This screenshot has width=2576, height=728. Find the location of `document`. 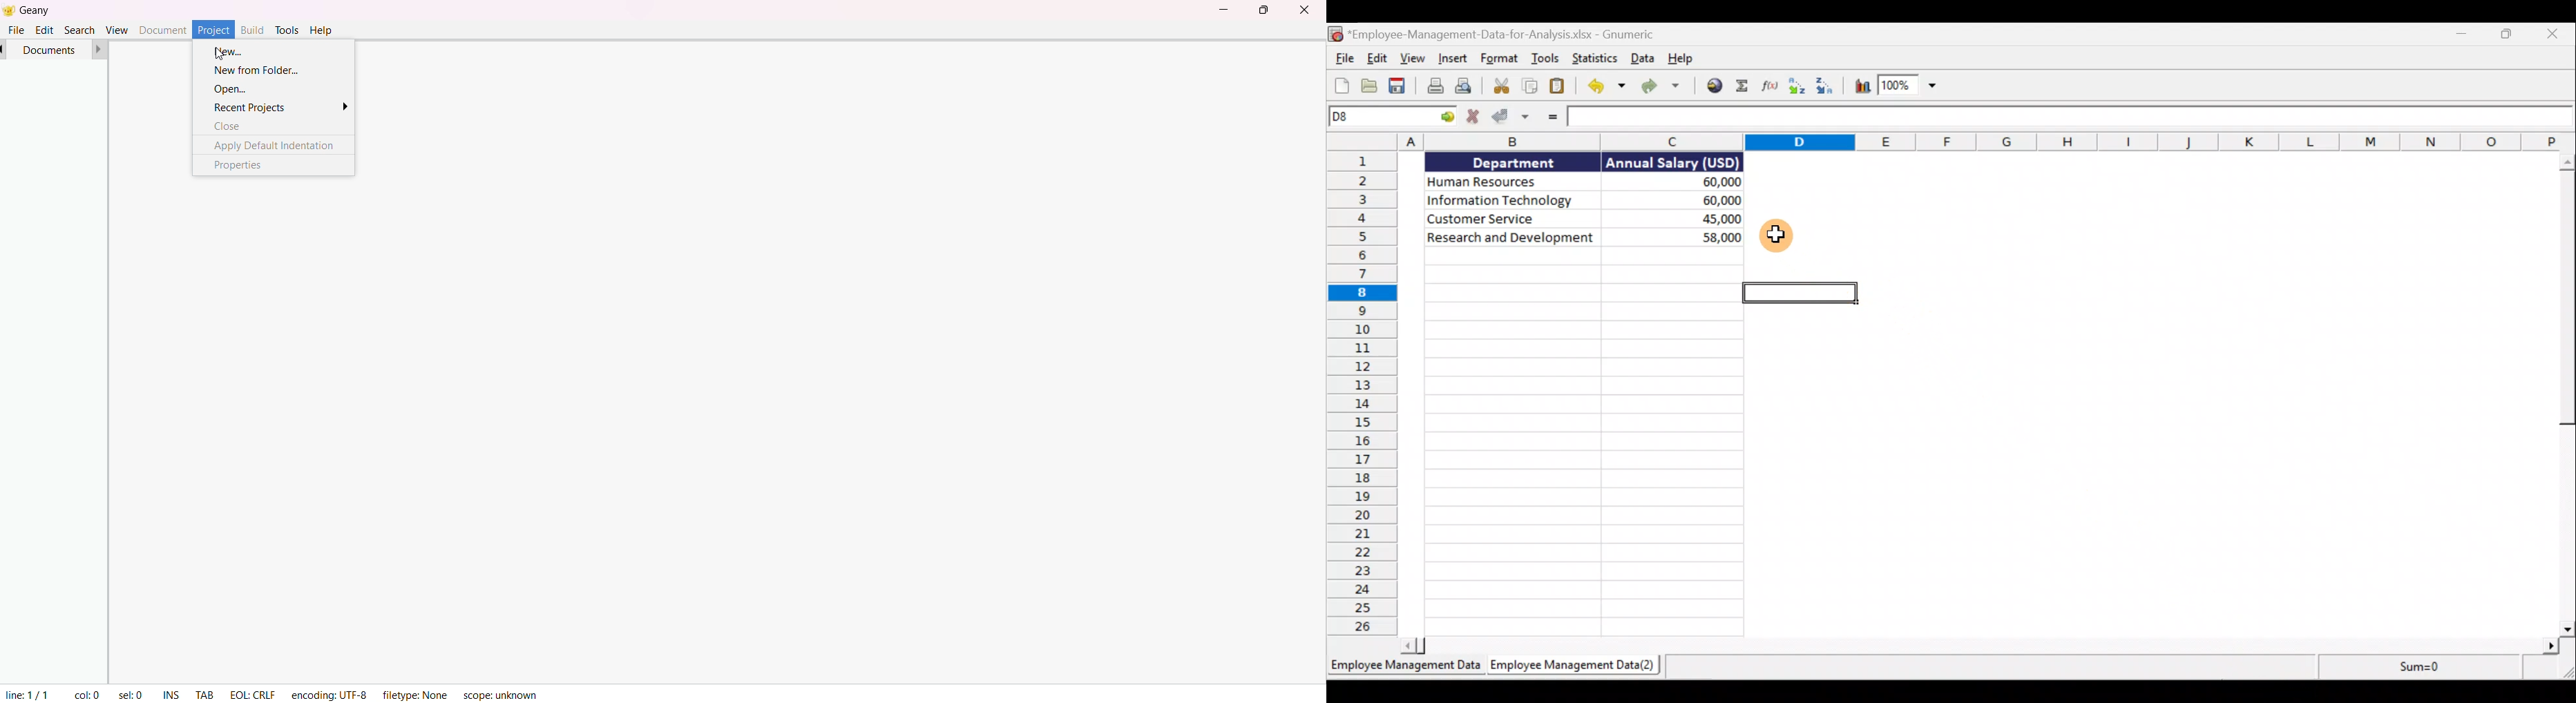

document is located at coordinates (162, 29).